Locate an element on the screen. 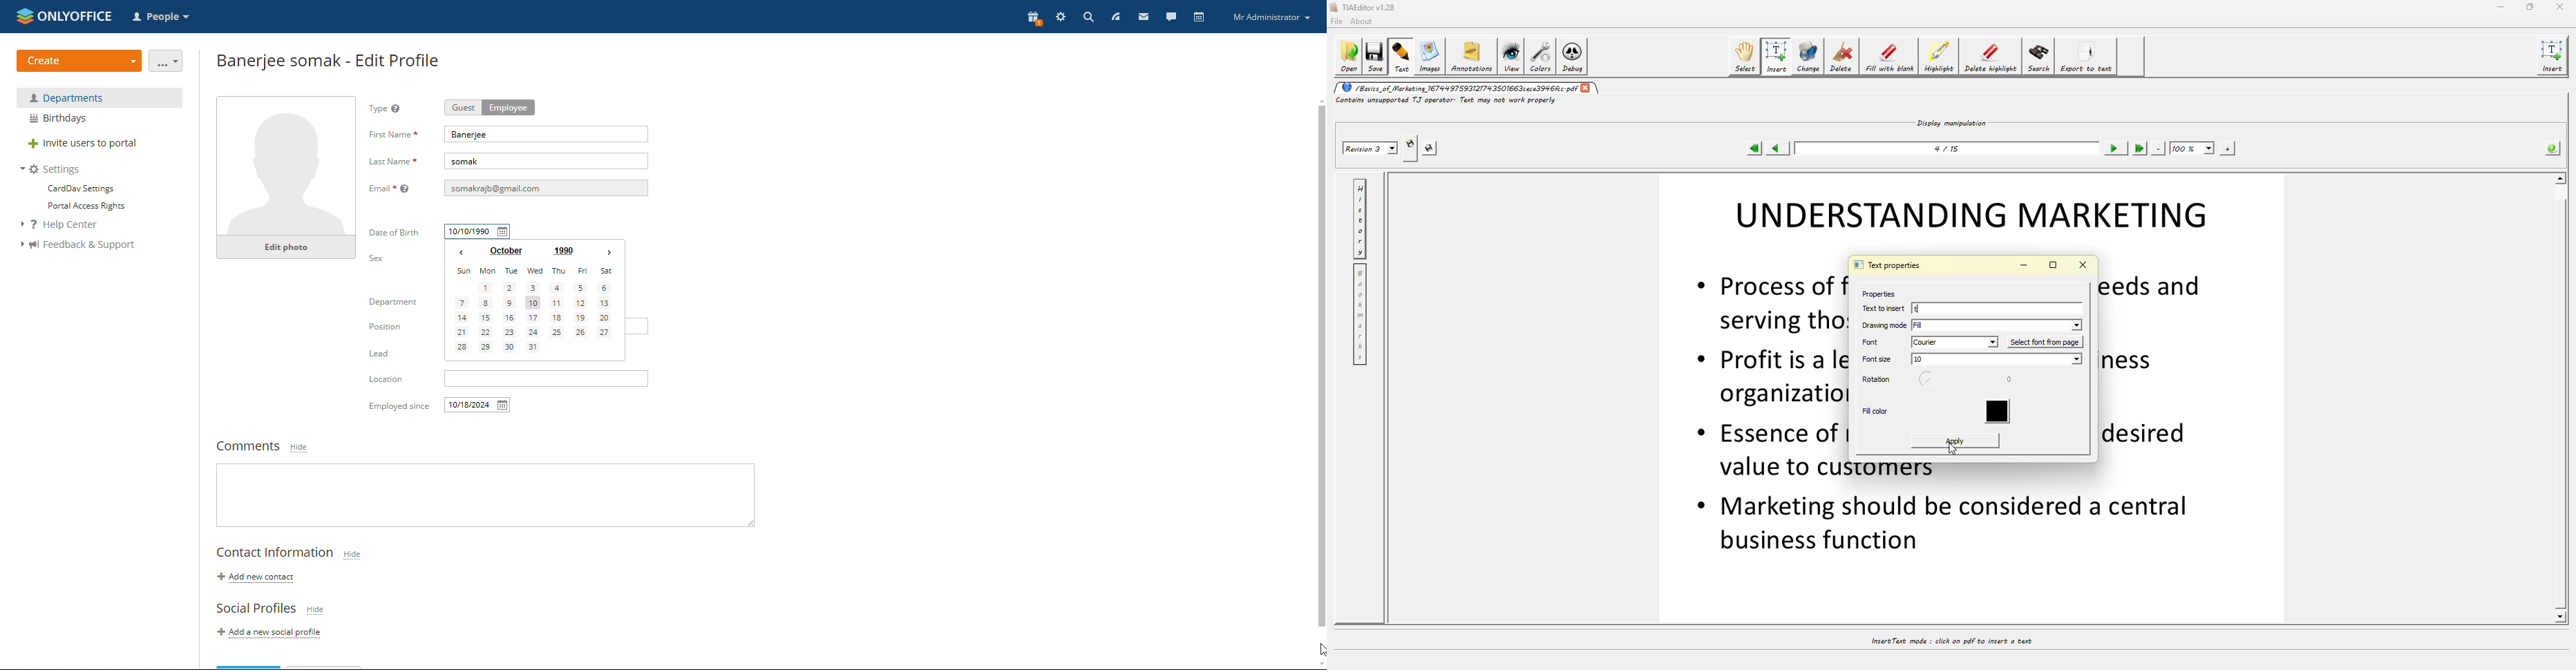 This screenshot has width=2576, height=672. Department is located at coordinates (390, 303).